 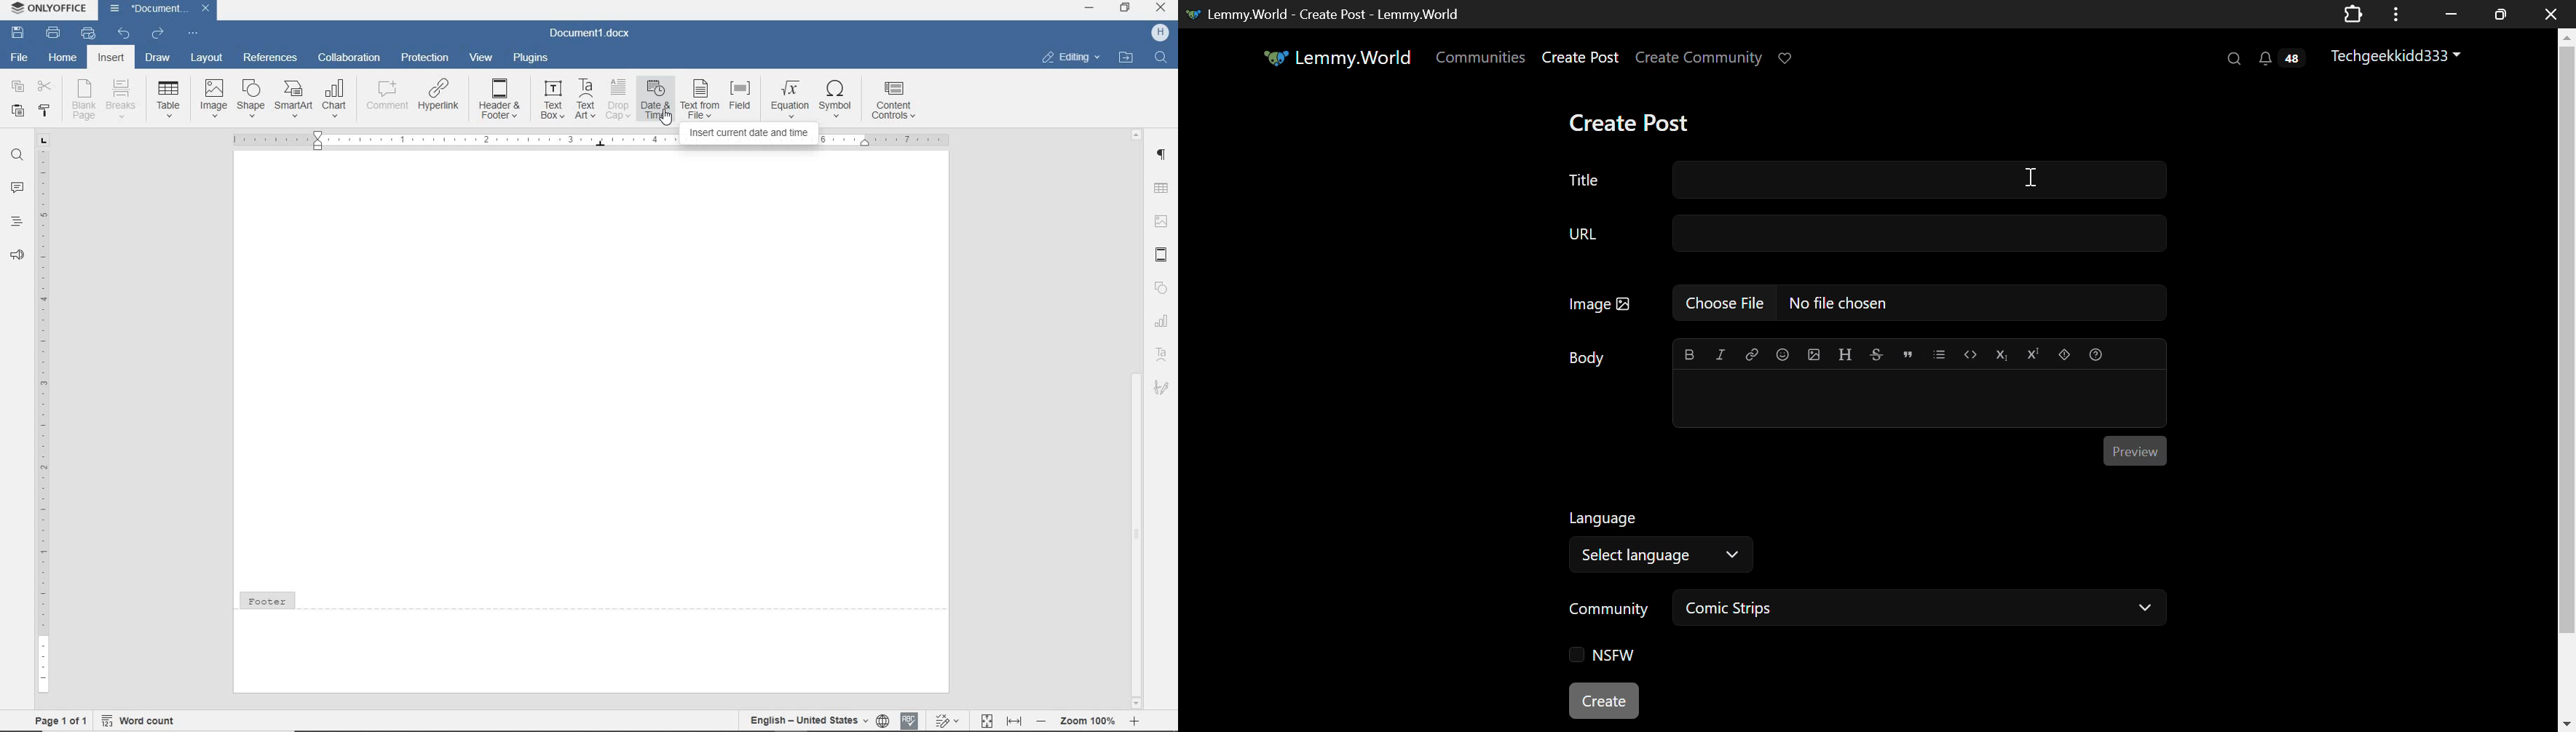 I want to click on fit to page, so click(x=986, y=720).